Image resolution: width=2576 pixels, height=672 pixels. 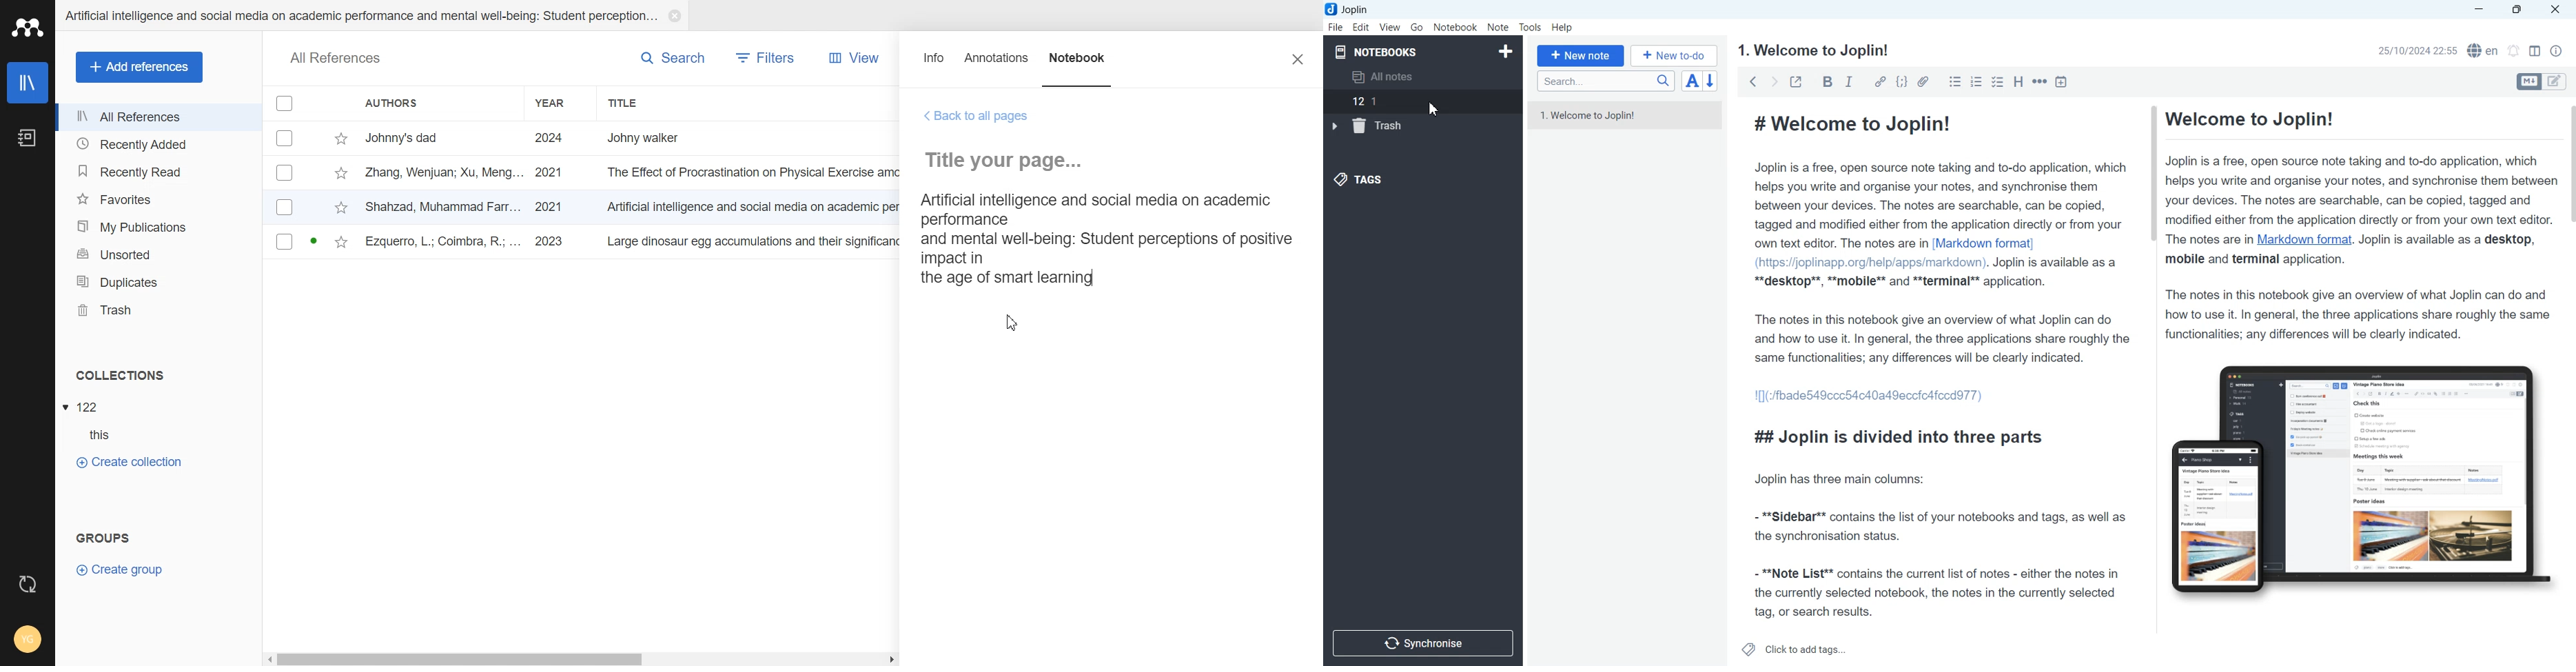 What do you see at coordinates (1902, 81) in the screenshot?
I see `Code` at bounding box center [1902, 81].